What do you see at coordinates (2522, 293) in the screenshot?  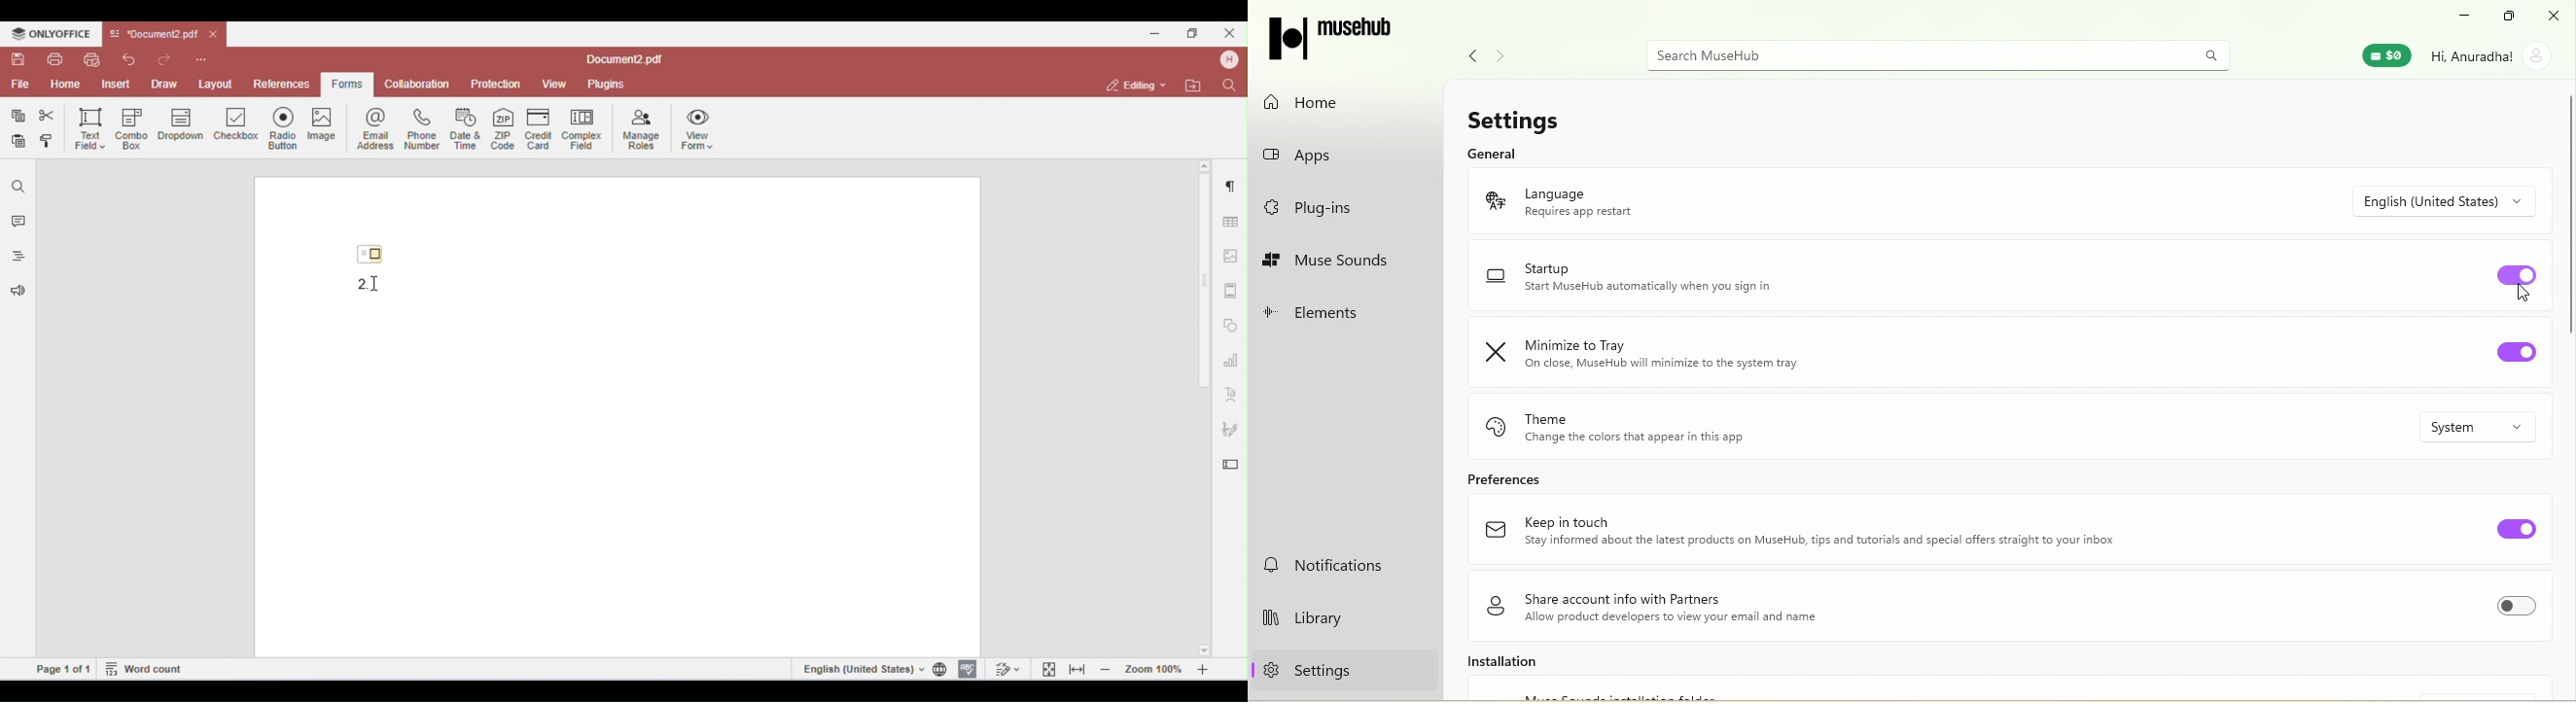 I see `cursor` at bounding box center [2522, 293].